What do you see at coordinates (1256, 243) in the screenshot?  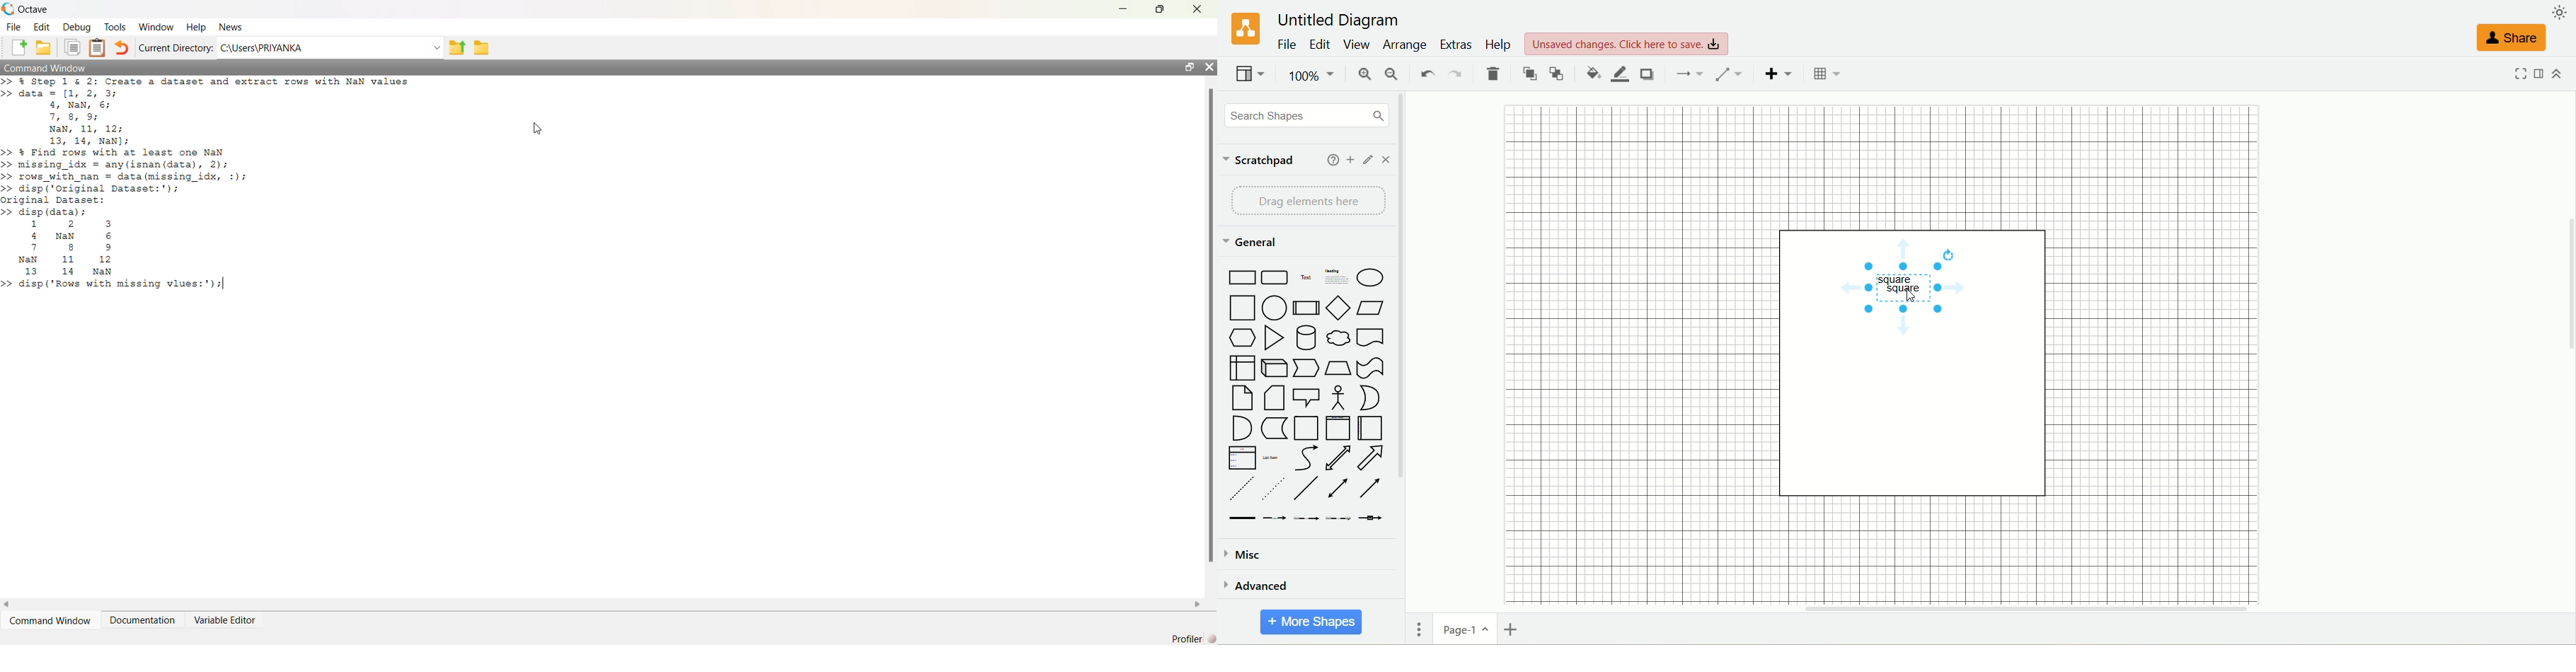 I see `general` at bounding box center [1256, 243].